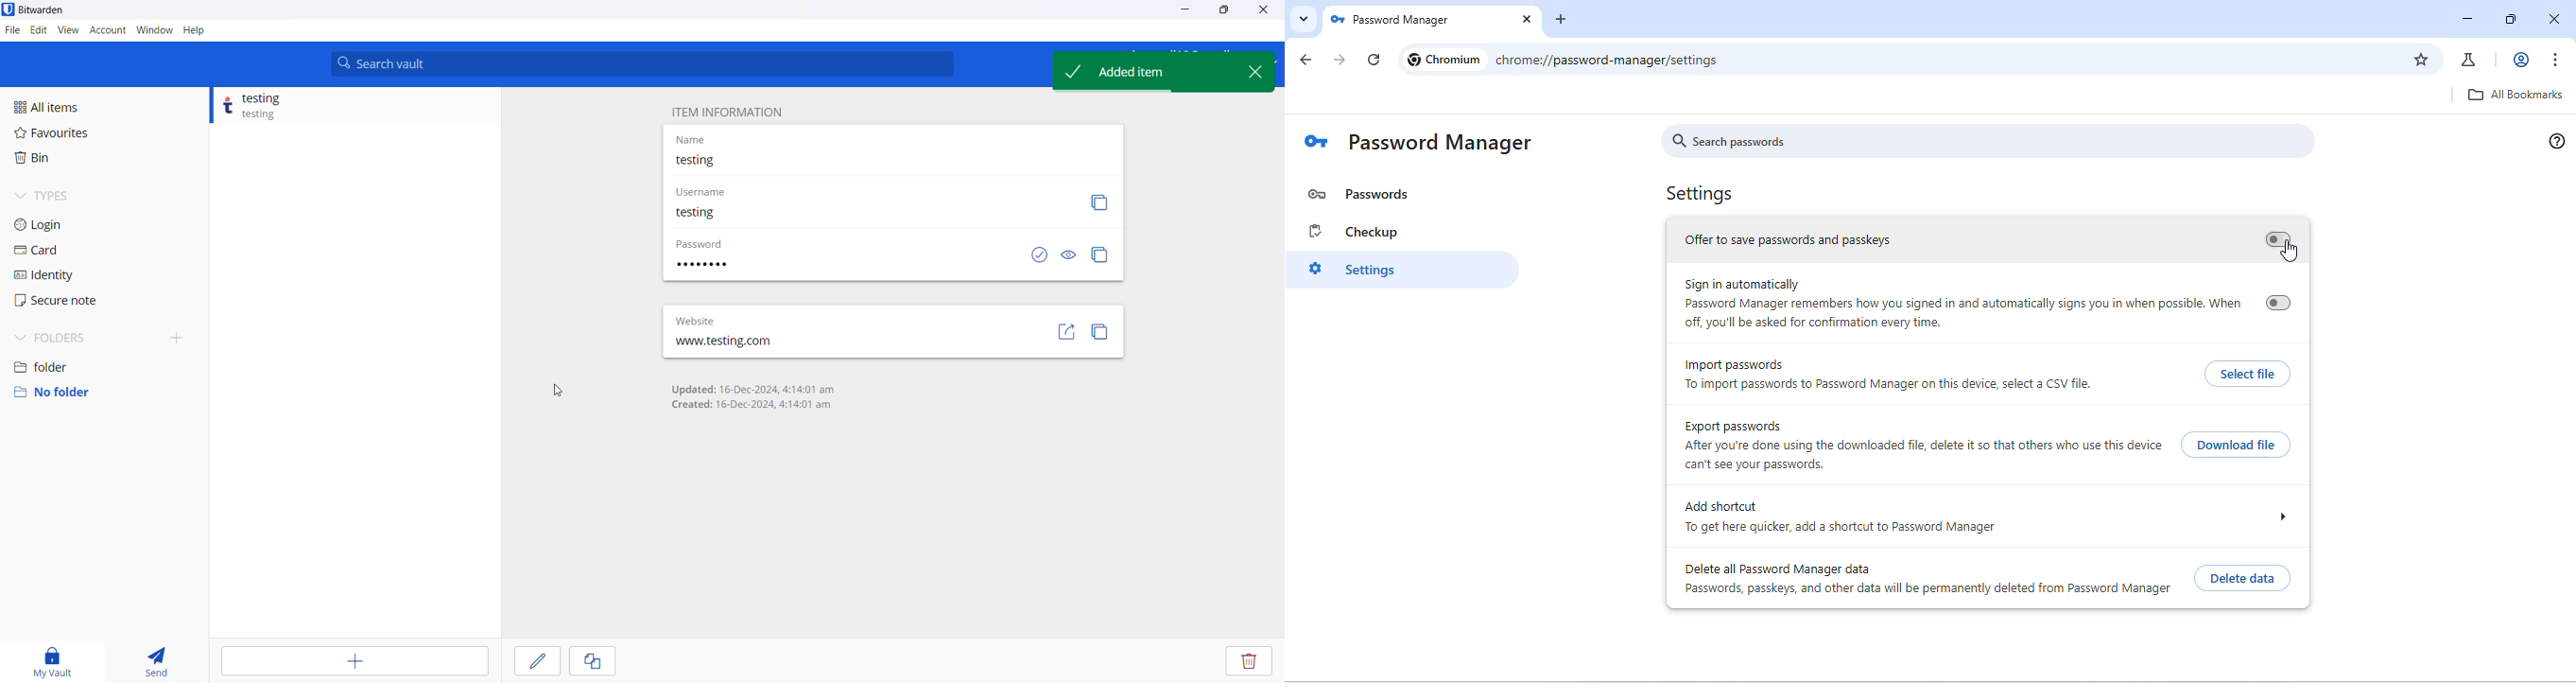  What do you see at coordinates (1098, 204) in the screenshot?
I see `copy` at bounding box center [1098, 204].